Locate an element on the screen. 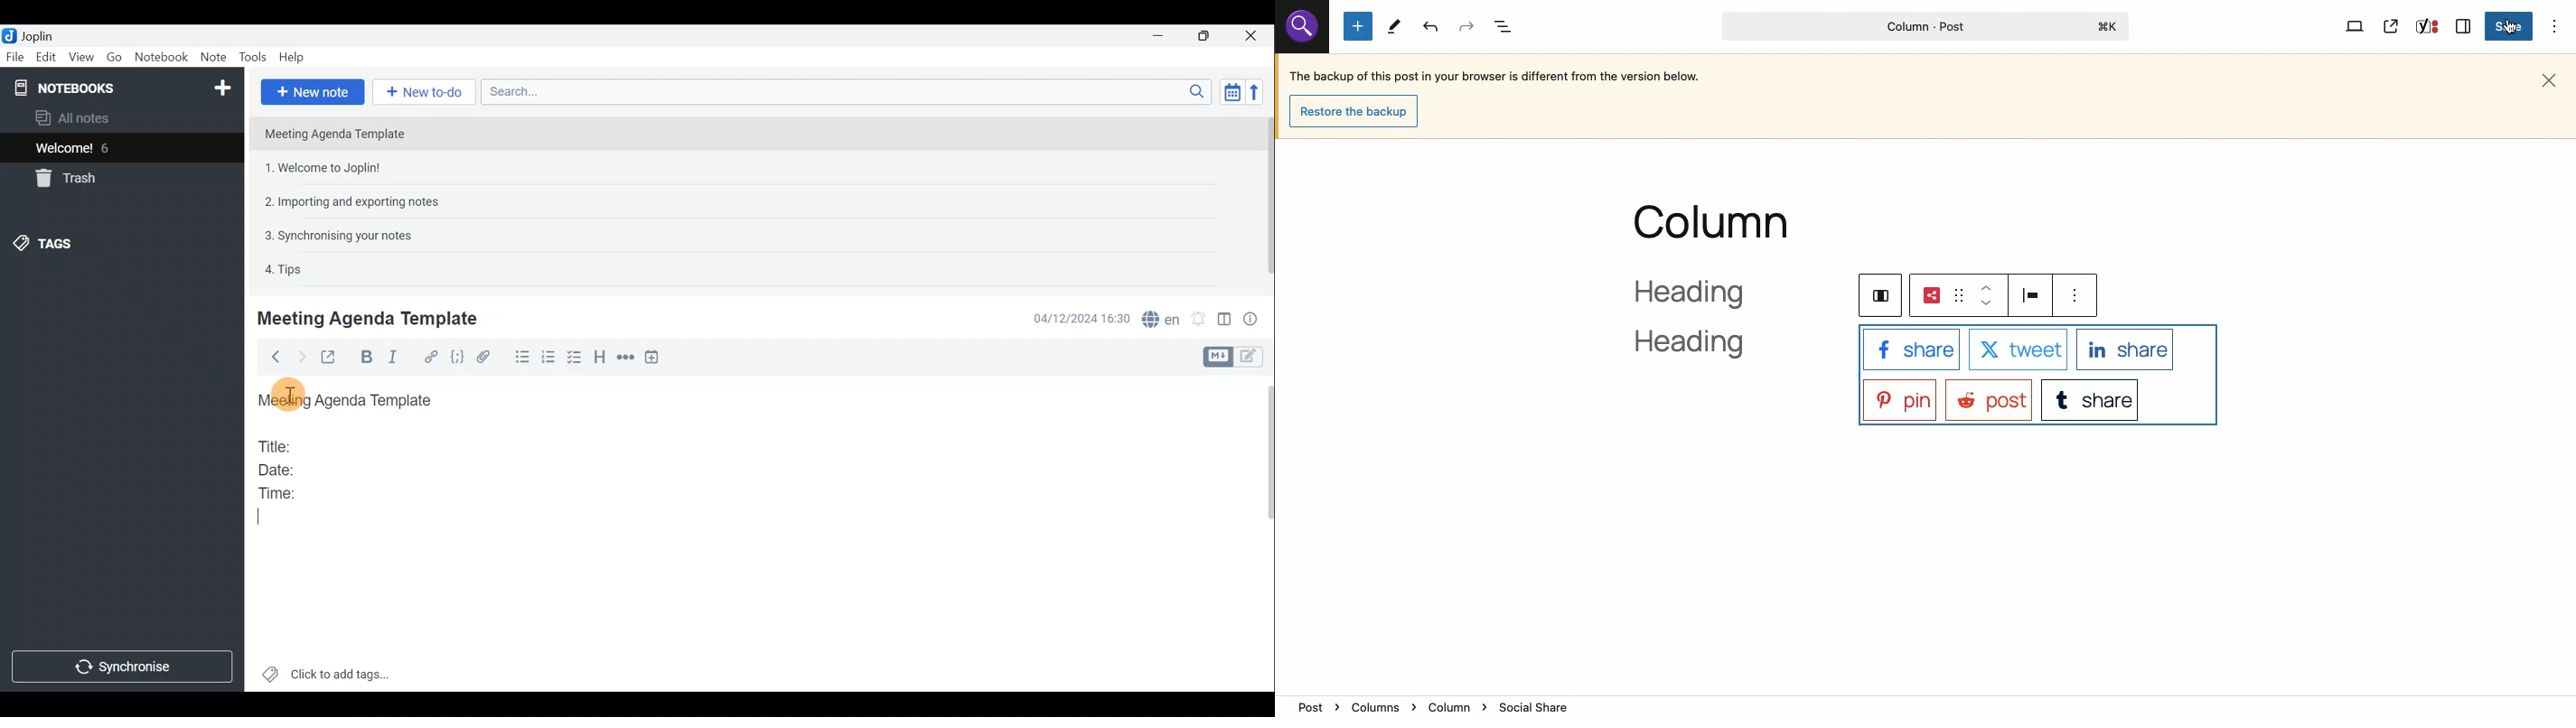 This screenshot has height=728, width=2576. Insert time is located at coordinates (655, 359).